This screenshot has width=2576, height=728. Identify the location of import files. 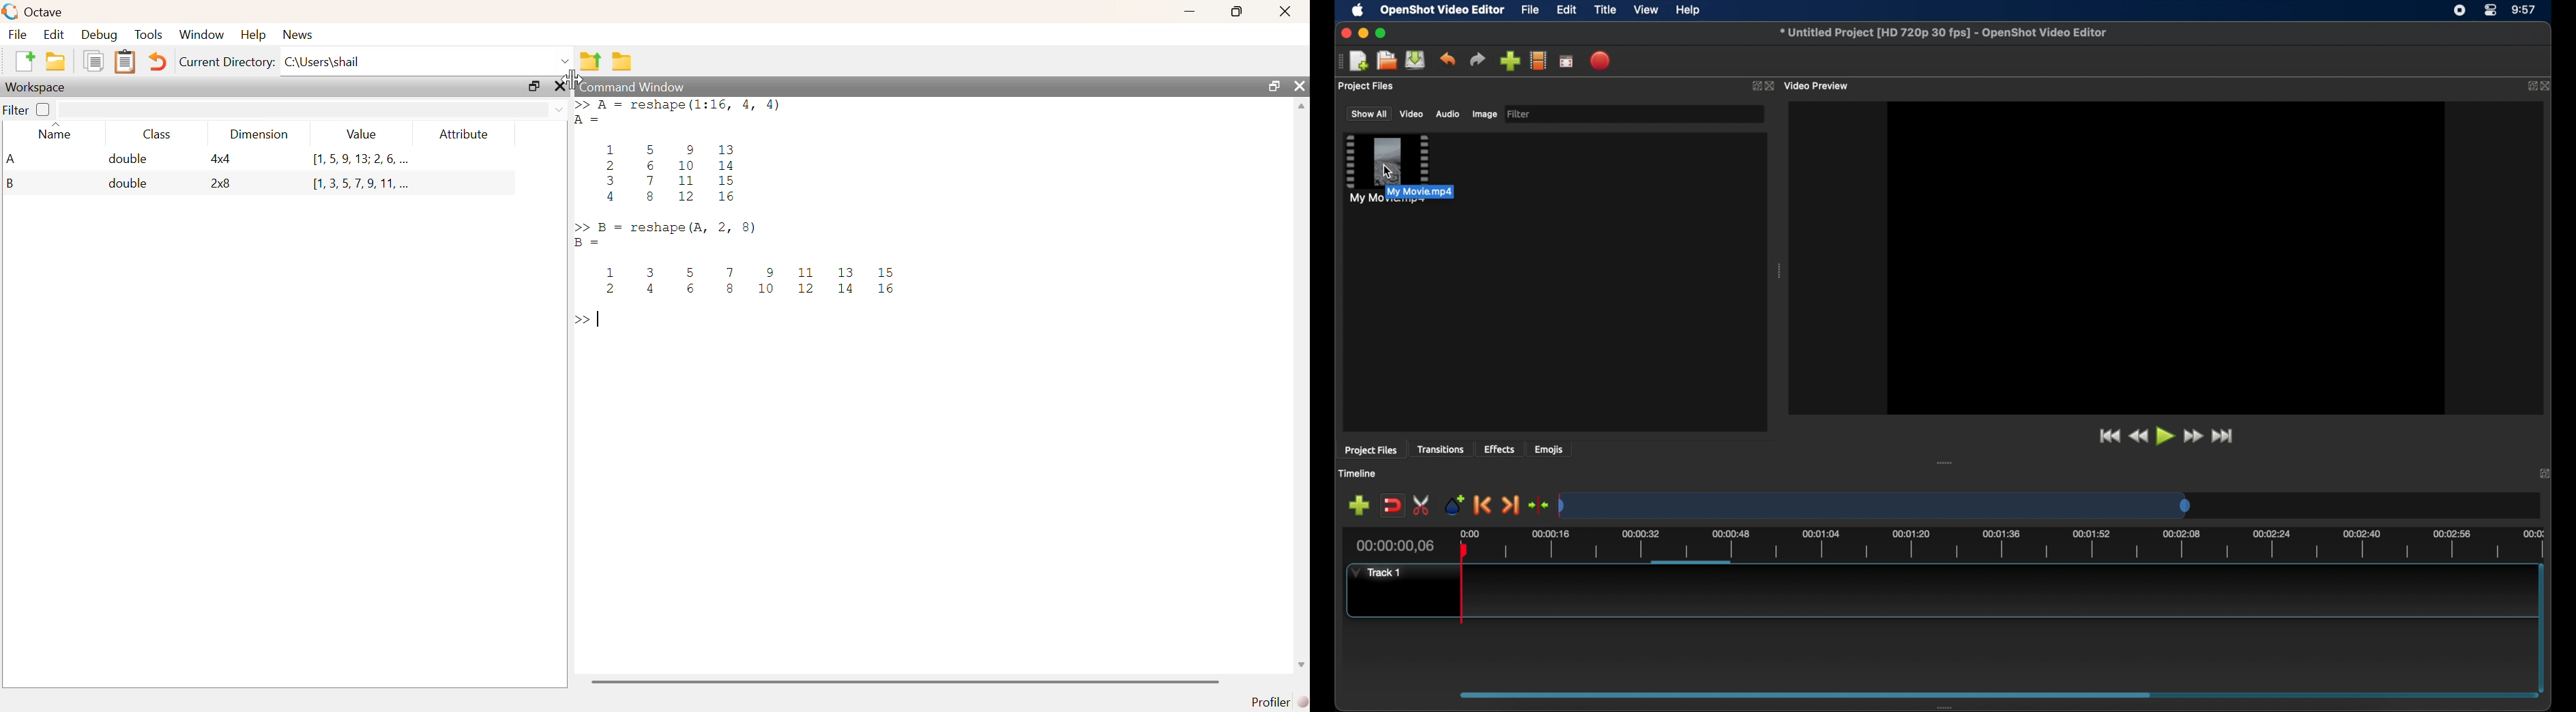
(1510, 61).